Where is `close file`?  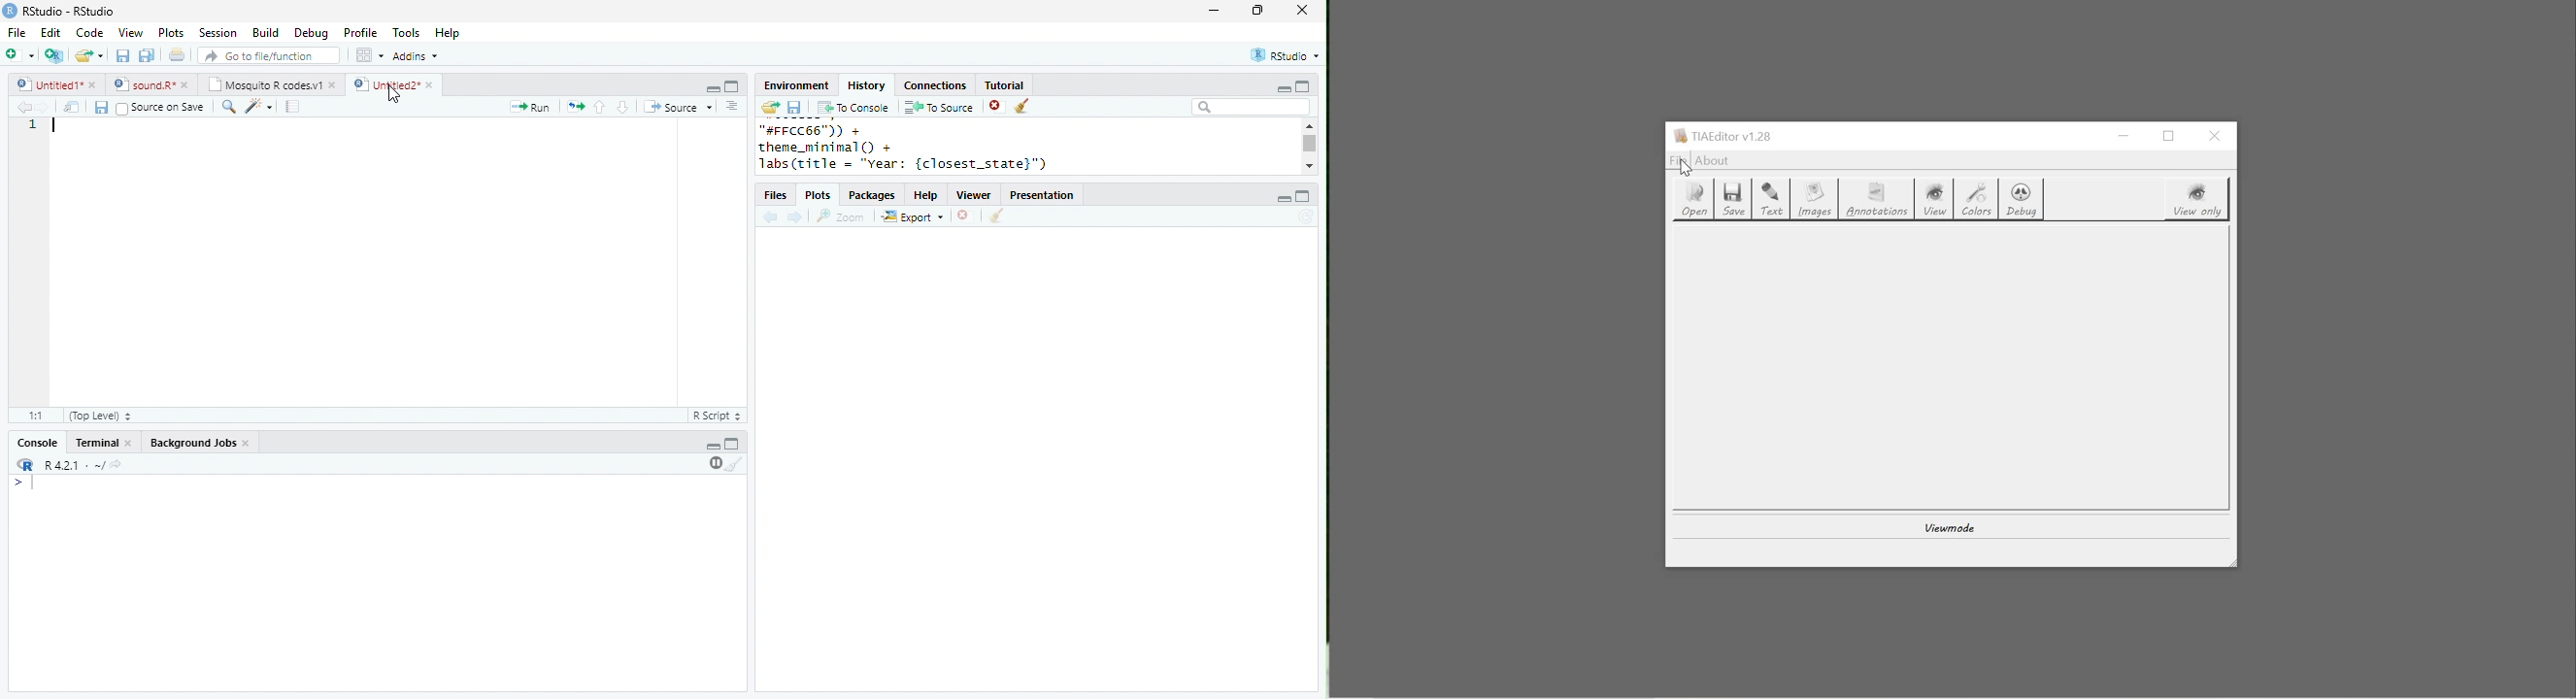
close file is located at coordinates (963, 216).